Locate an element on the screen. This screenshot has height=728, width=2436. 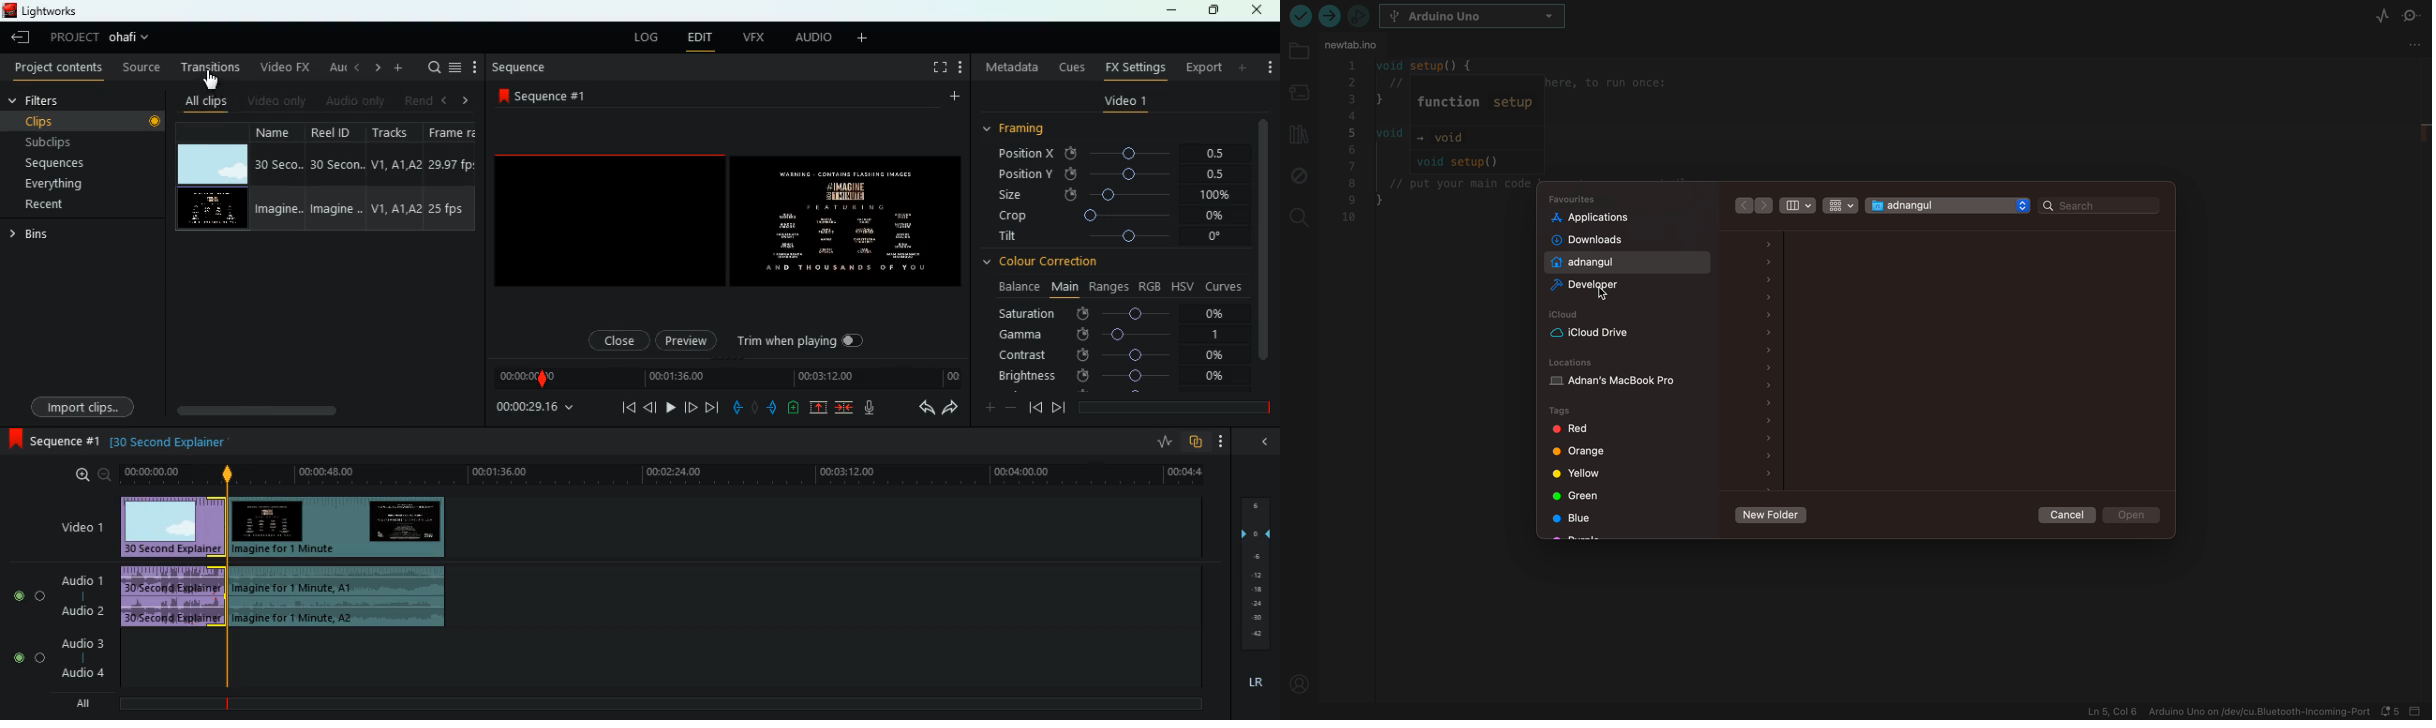
mic is located at coordinates (878, 409).